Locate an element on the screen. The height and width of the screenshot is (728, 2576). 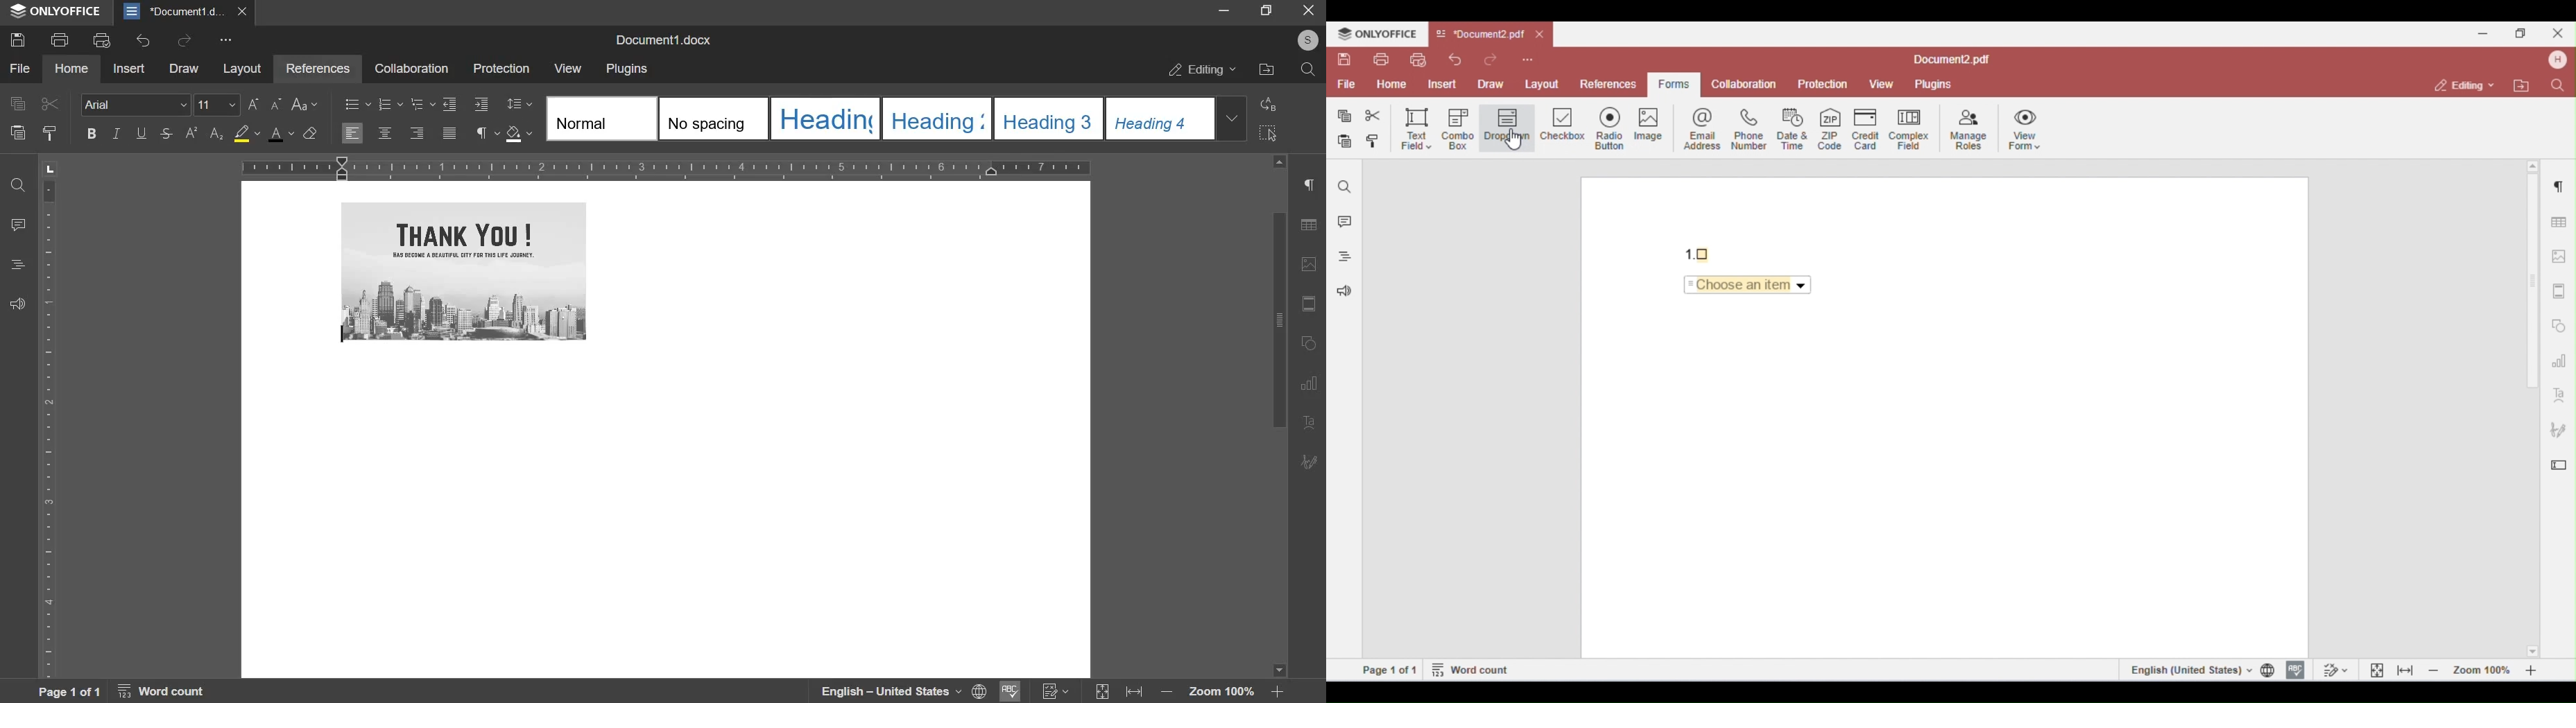
word count is located at coordinates (169, 693).